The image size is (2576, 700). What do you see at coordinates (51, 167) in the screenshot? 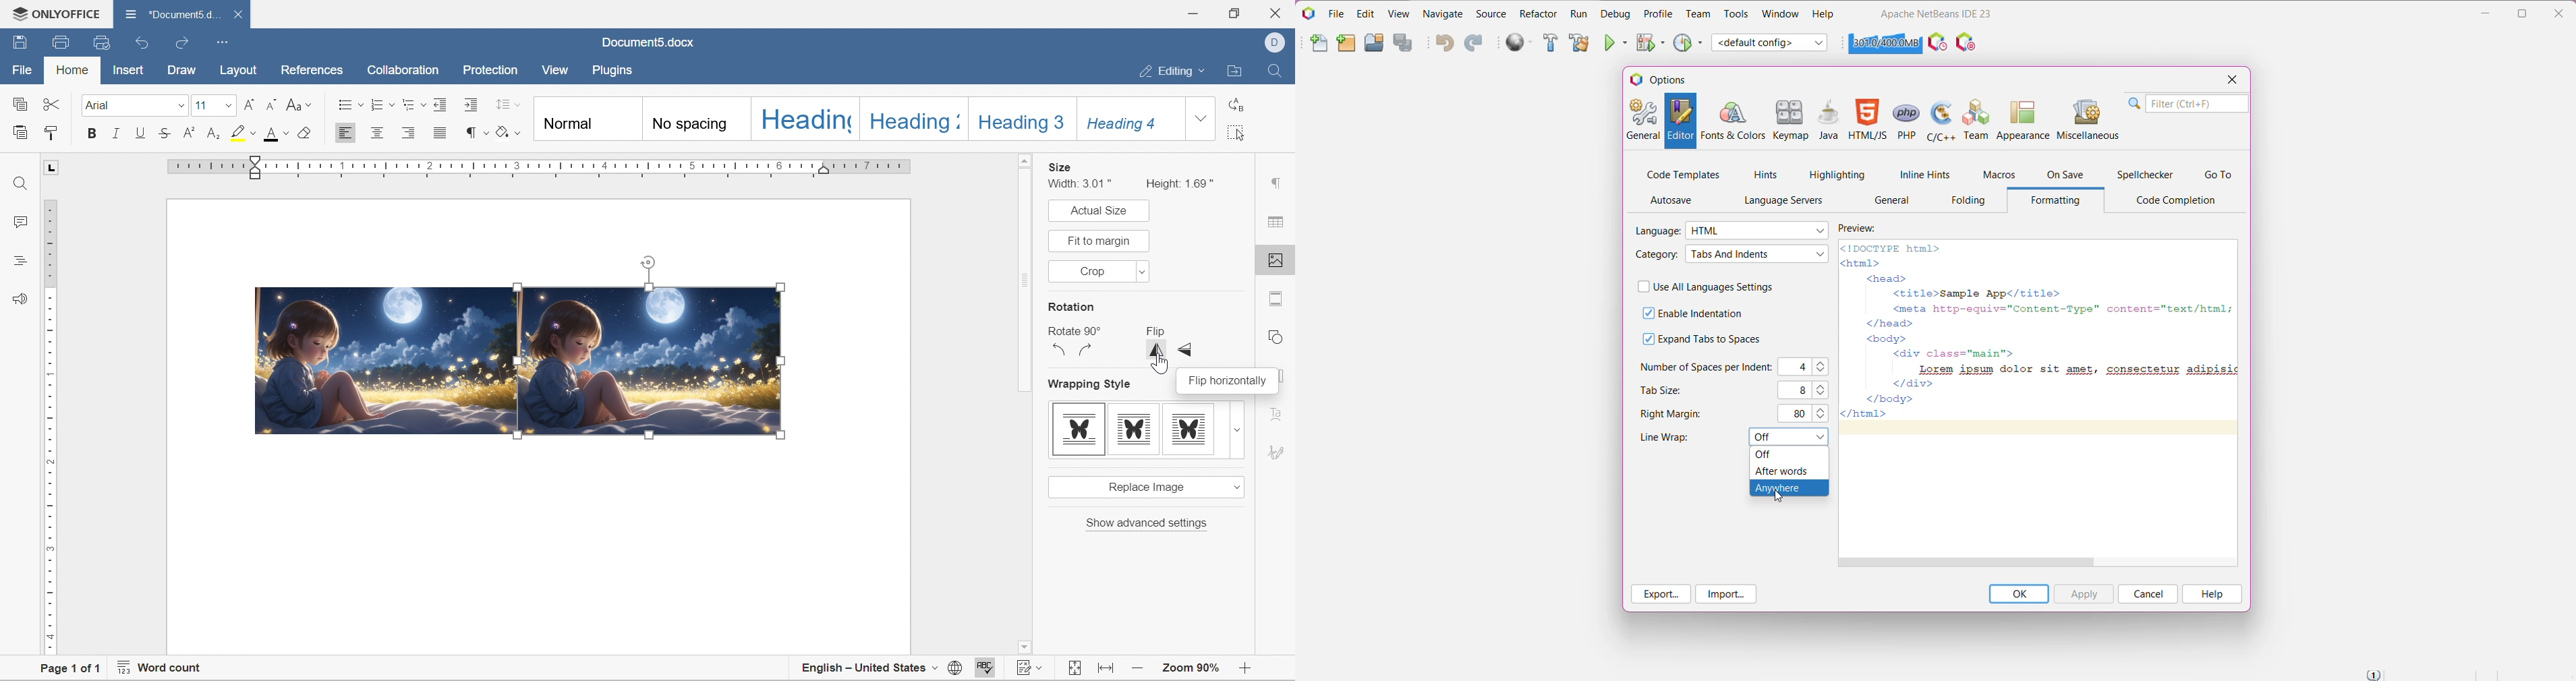
I see `L` at bounding box center [51, 167].